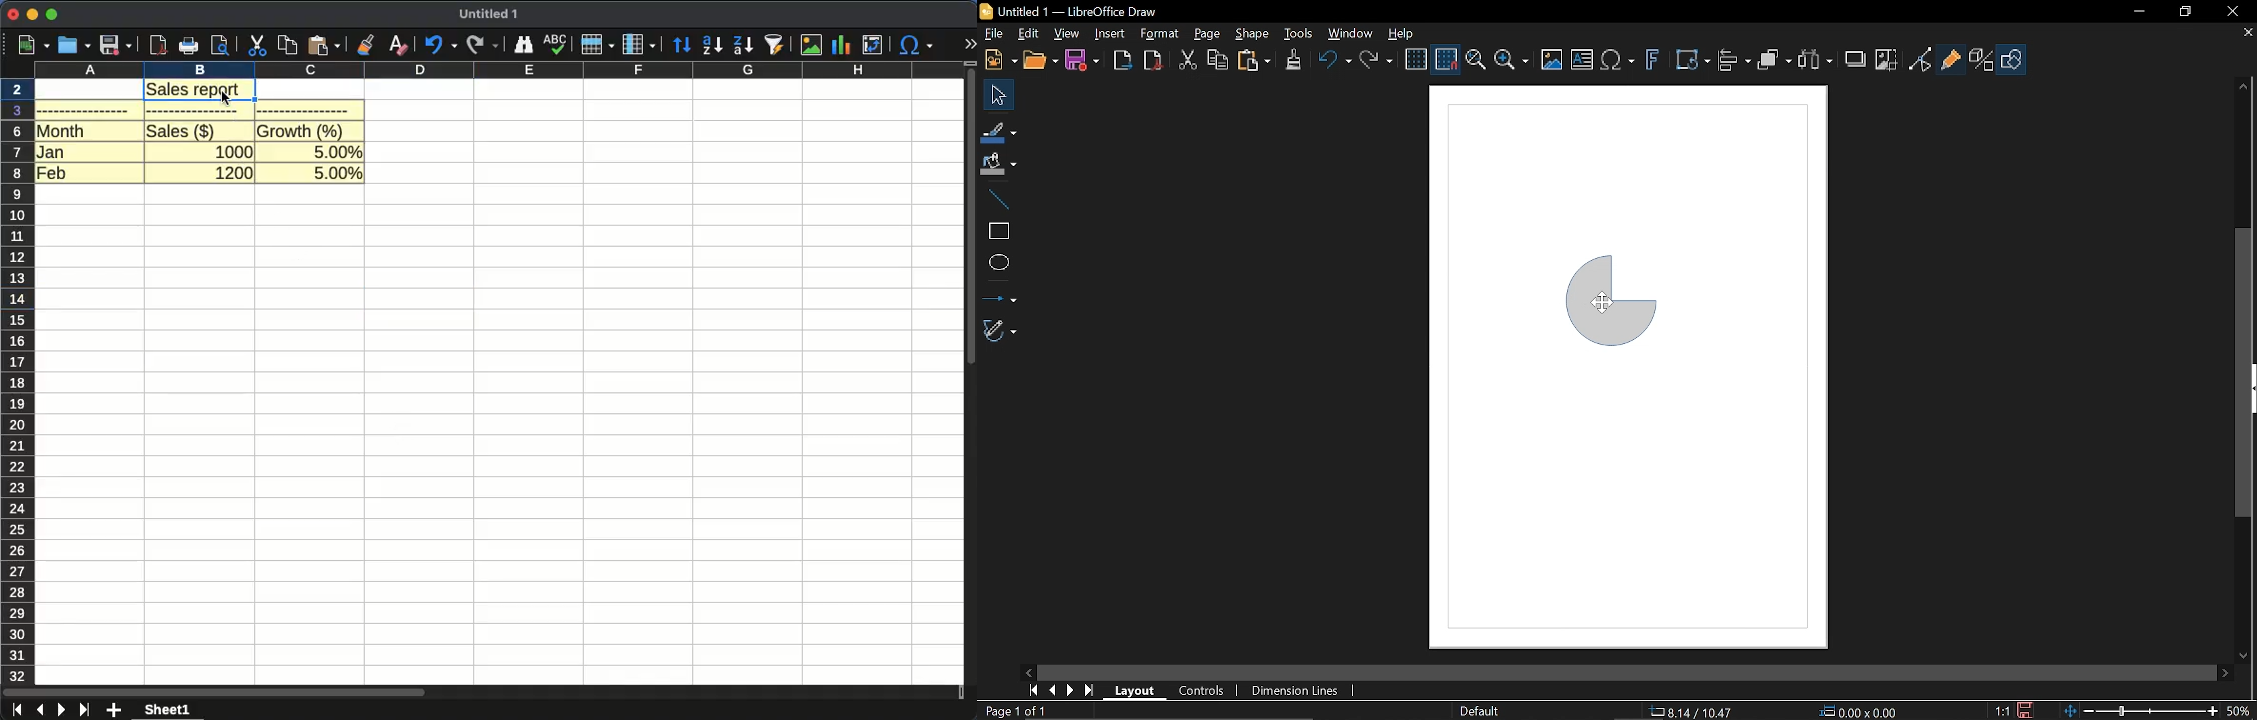 Image resolution: width=2268 pixels, height=728 pixels. Describe the element at coordinates (115, 710) in the screenshot. I see `add` at that location.